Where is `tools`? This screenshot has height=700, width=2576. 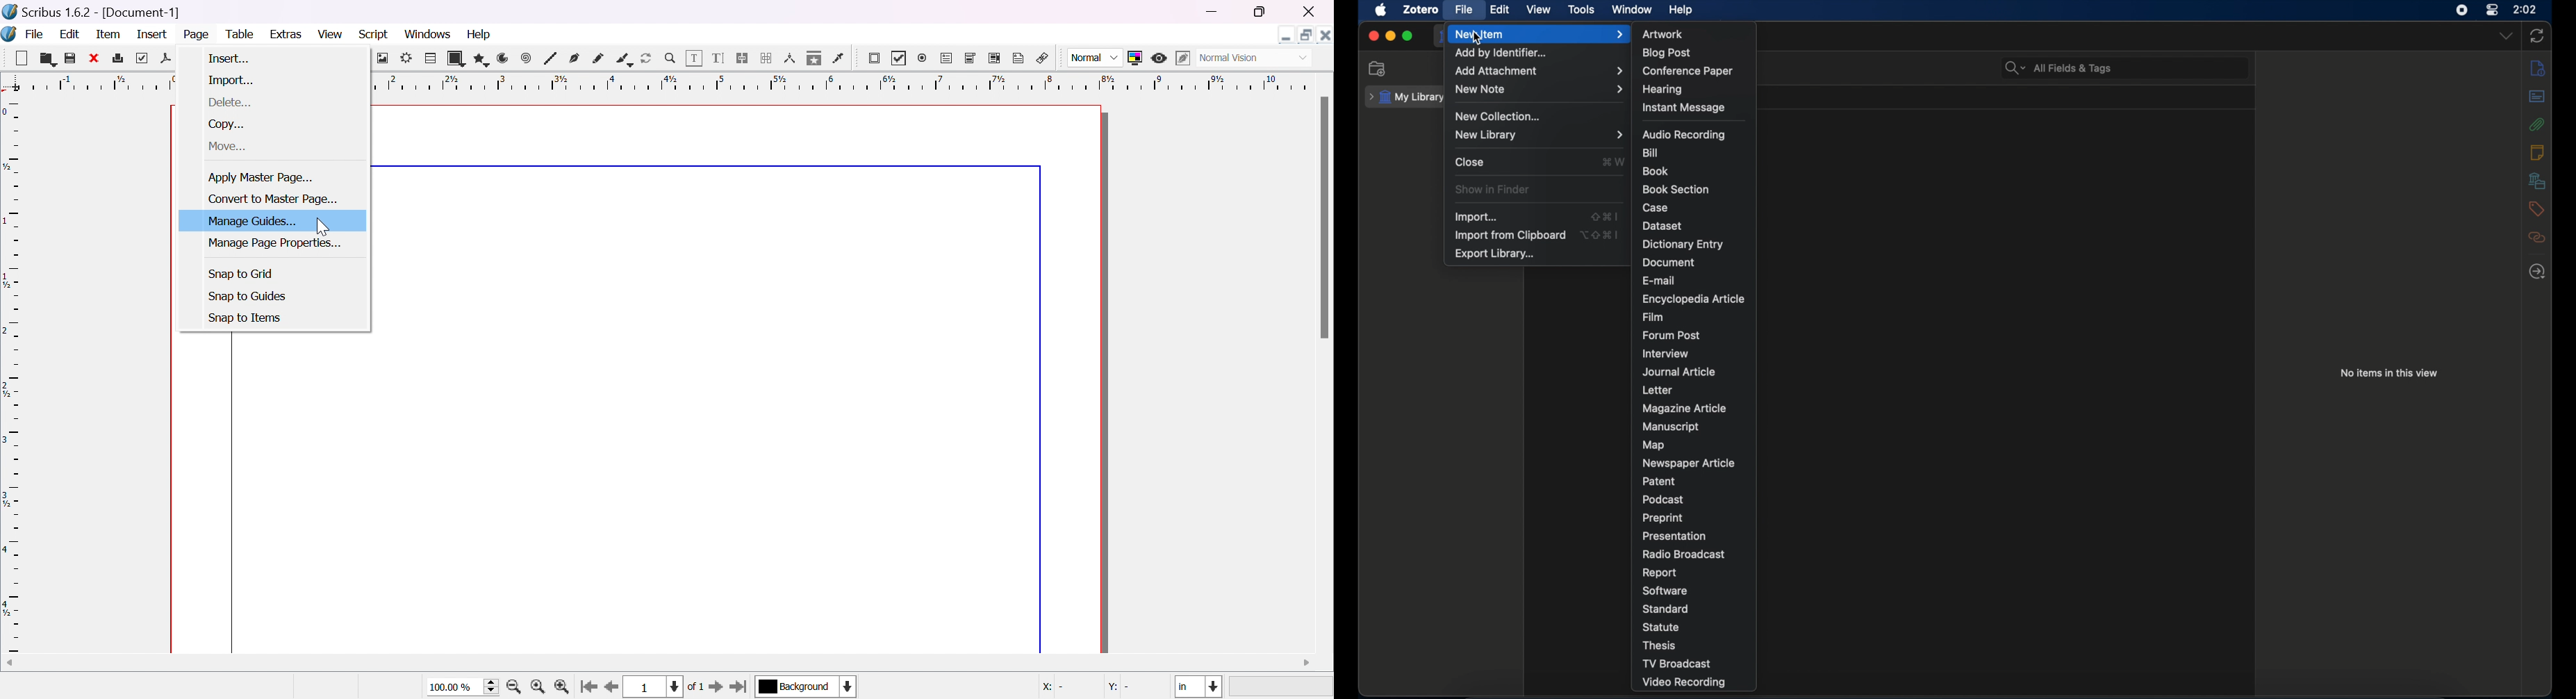
tools is located at coordinates (1581, 8).